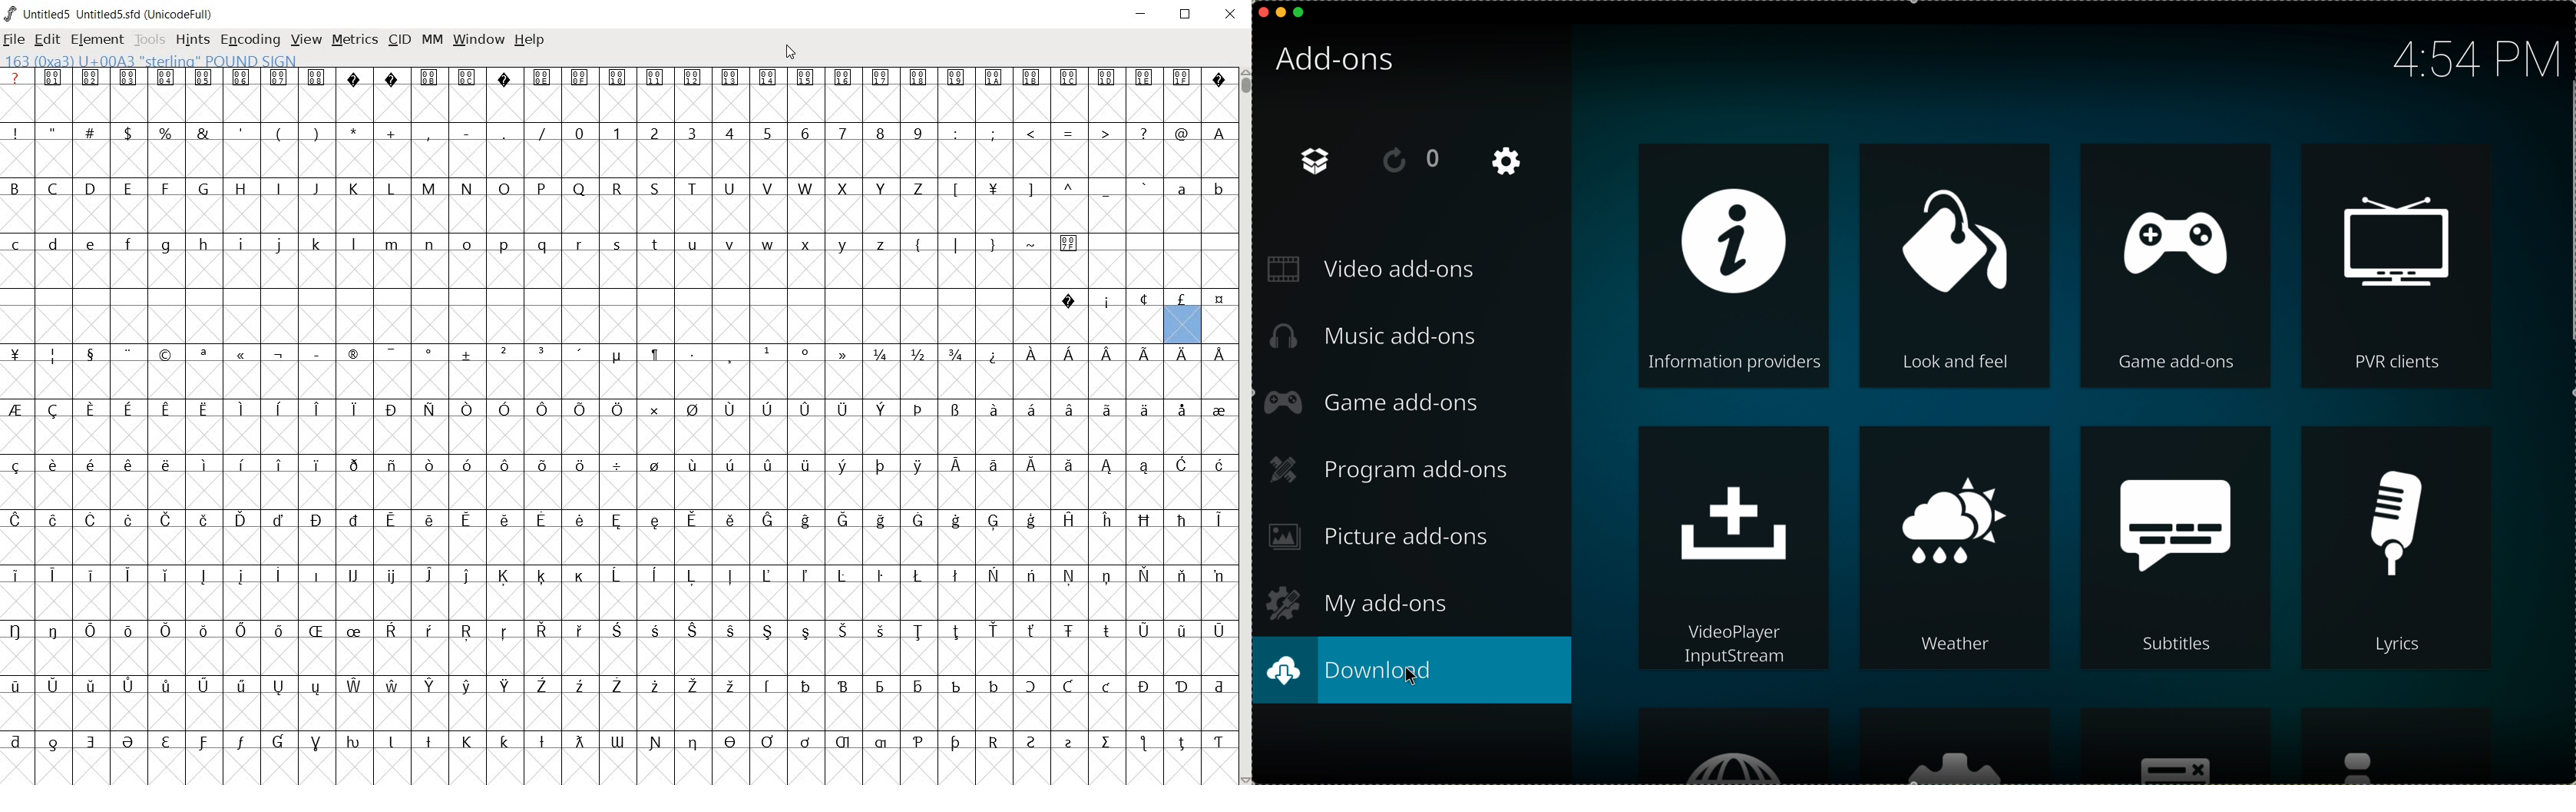  I want to click on !, so click(19, 132).